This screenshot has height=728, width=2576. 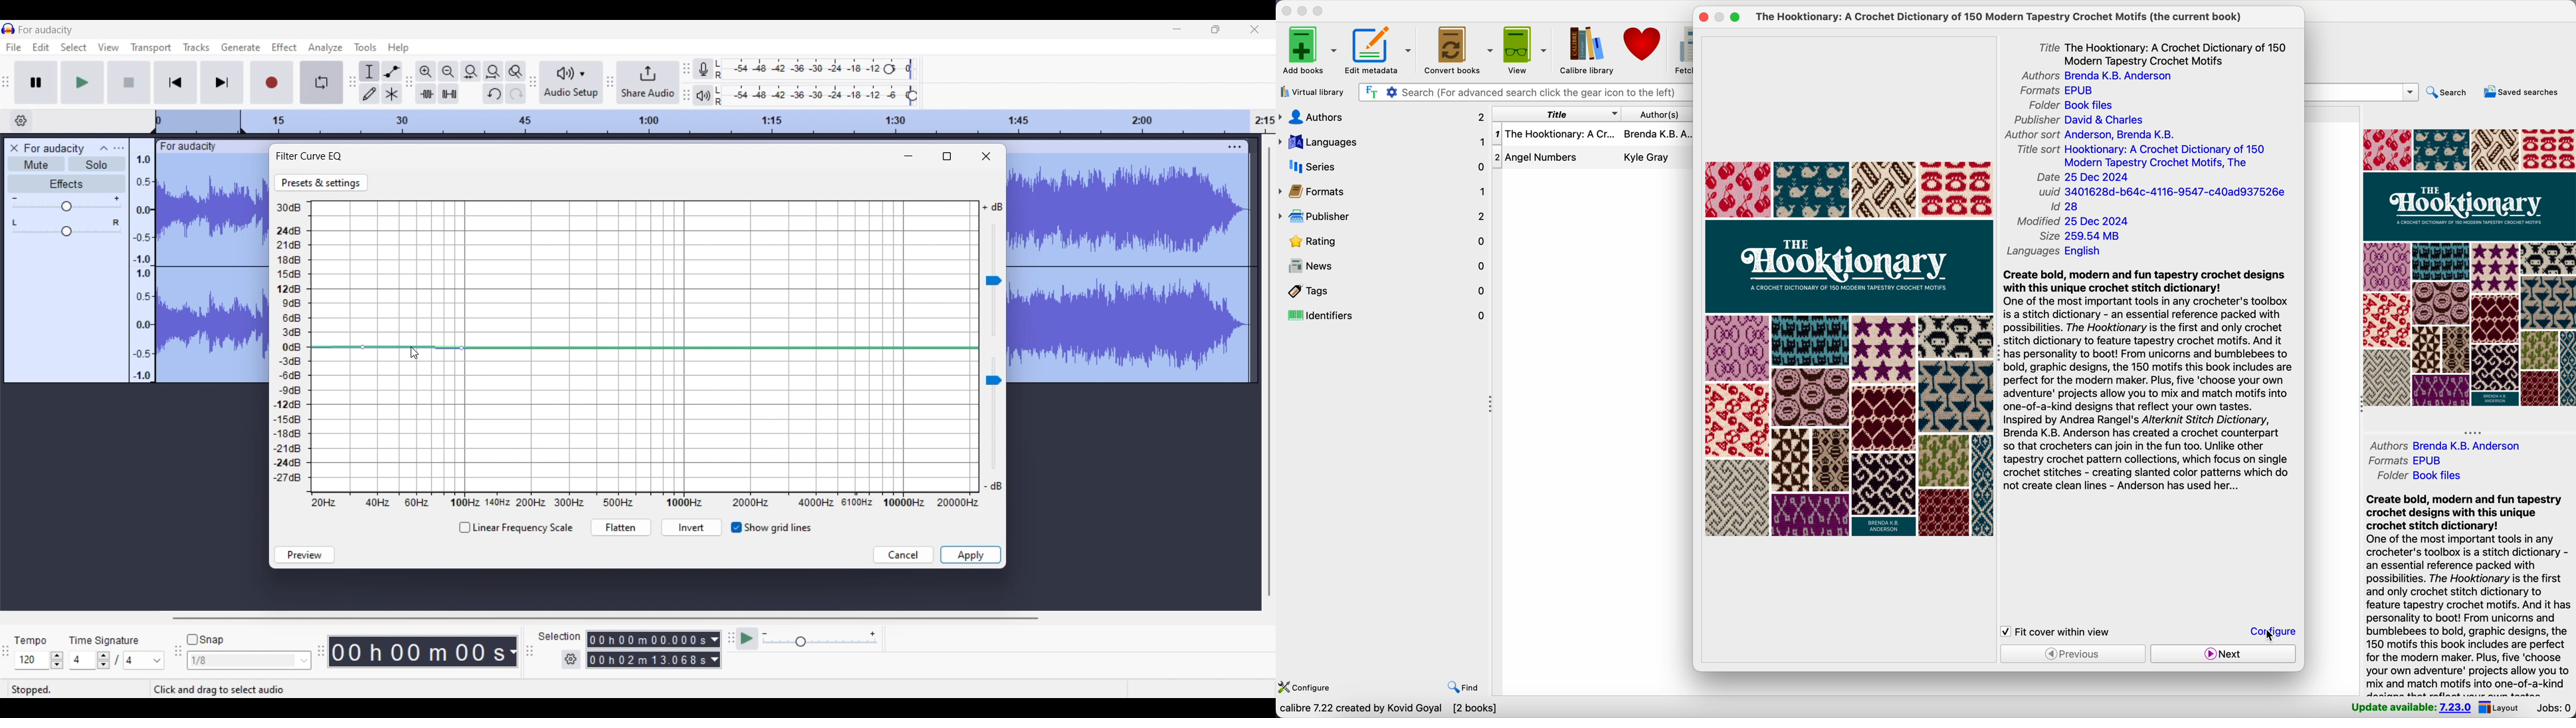 I want to click on Record meter, so click(x=704, y=68).